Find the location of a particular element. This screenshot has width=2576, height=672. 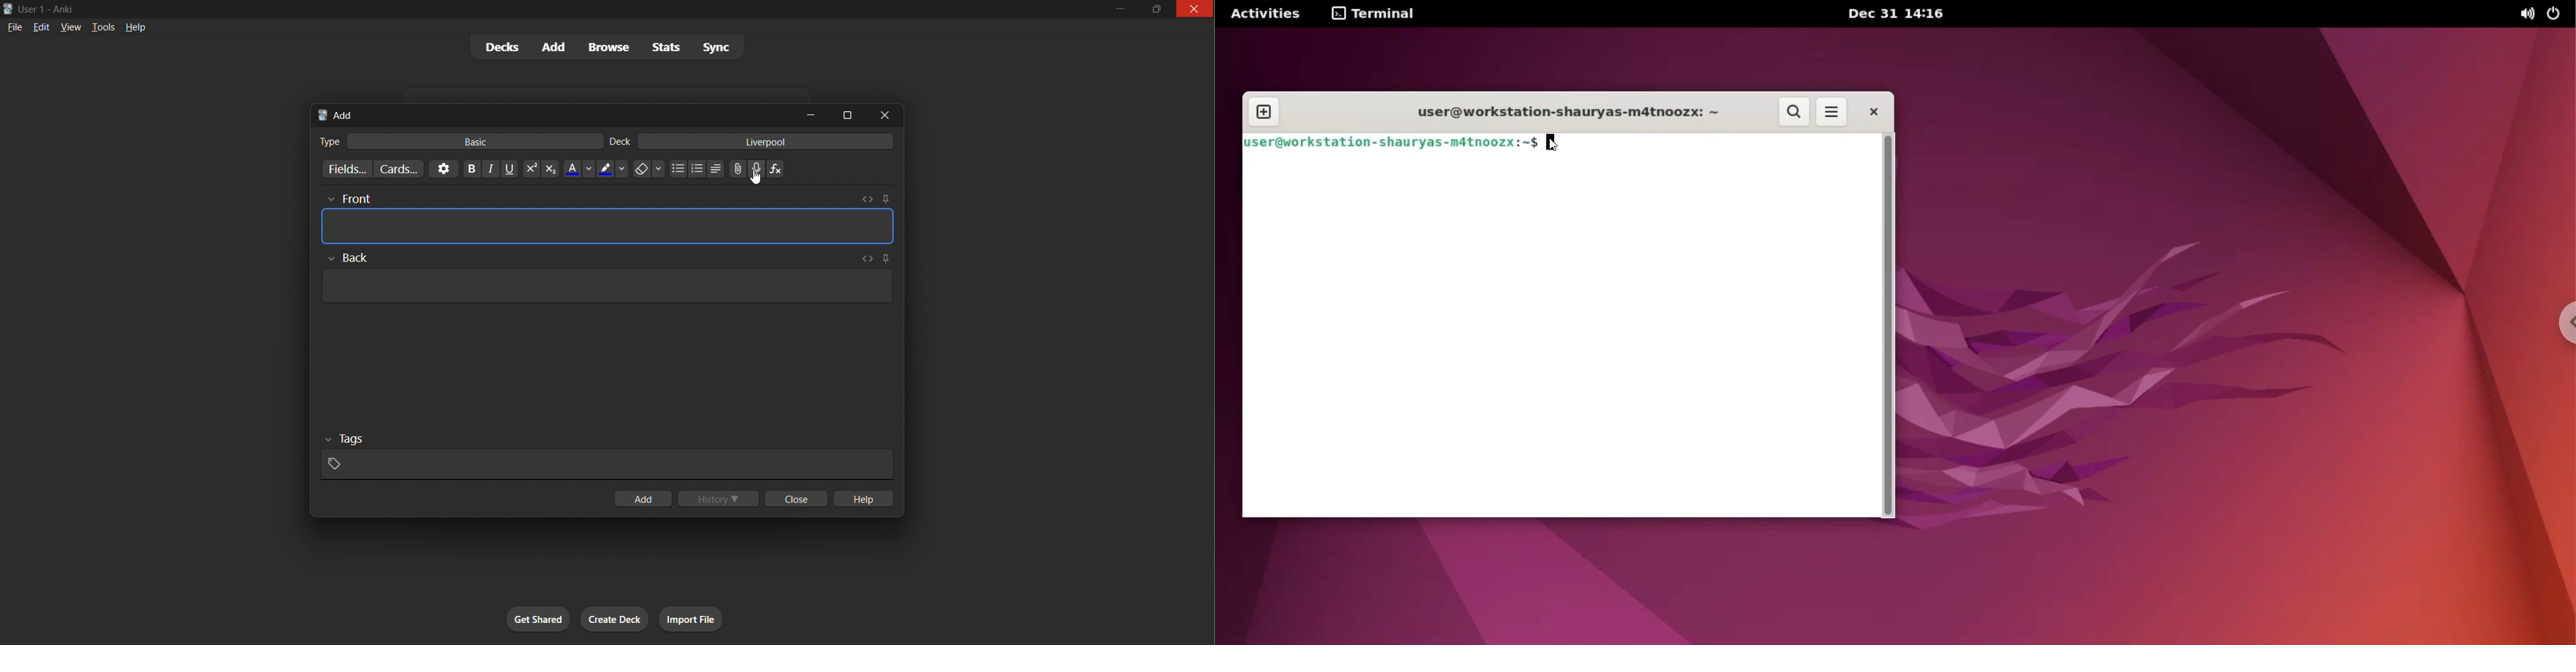

deck  is located at coordinates (623, 140).